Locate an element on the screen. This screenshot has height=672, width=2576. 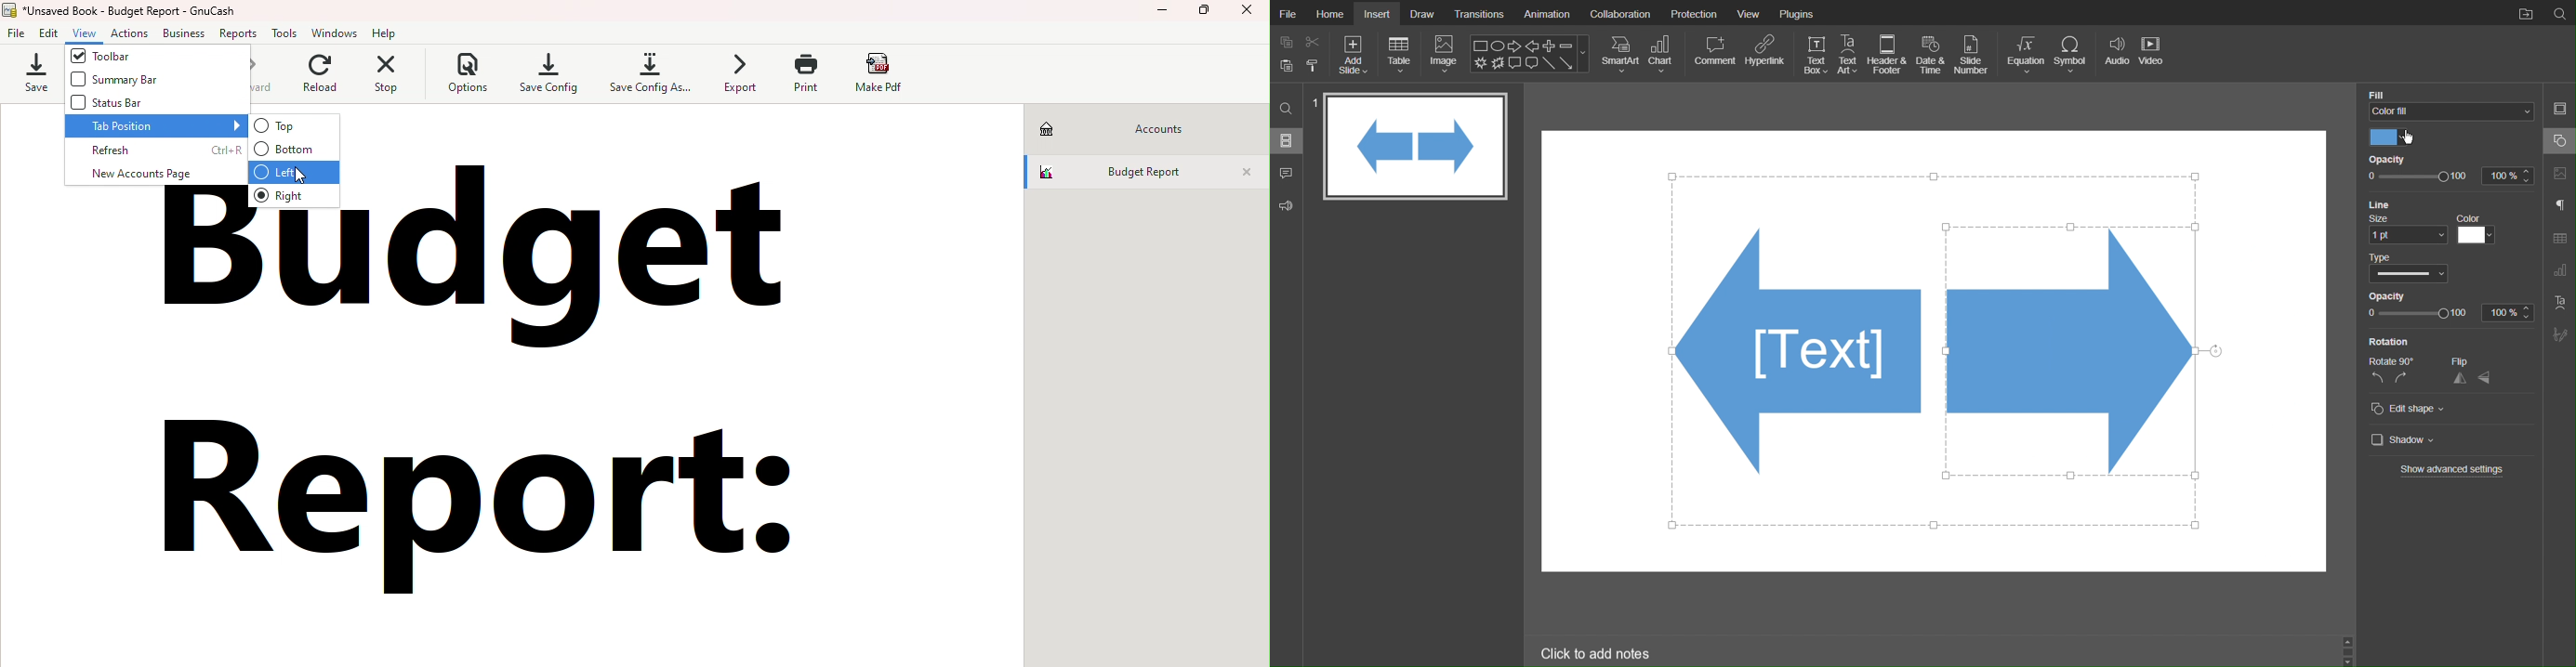
100% opacity is located at coordinates (2451, 178).